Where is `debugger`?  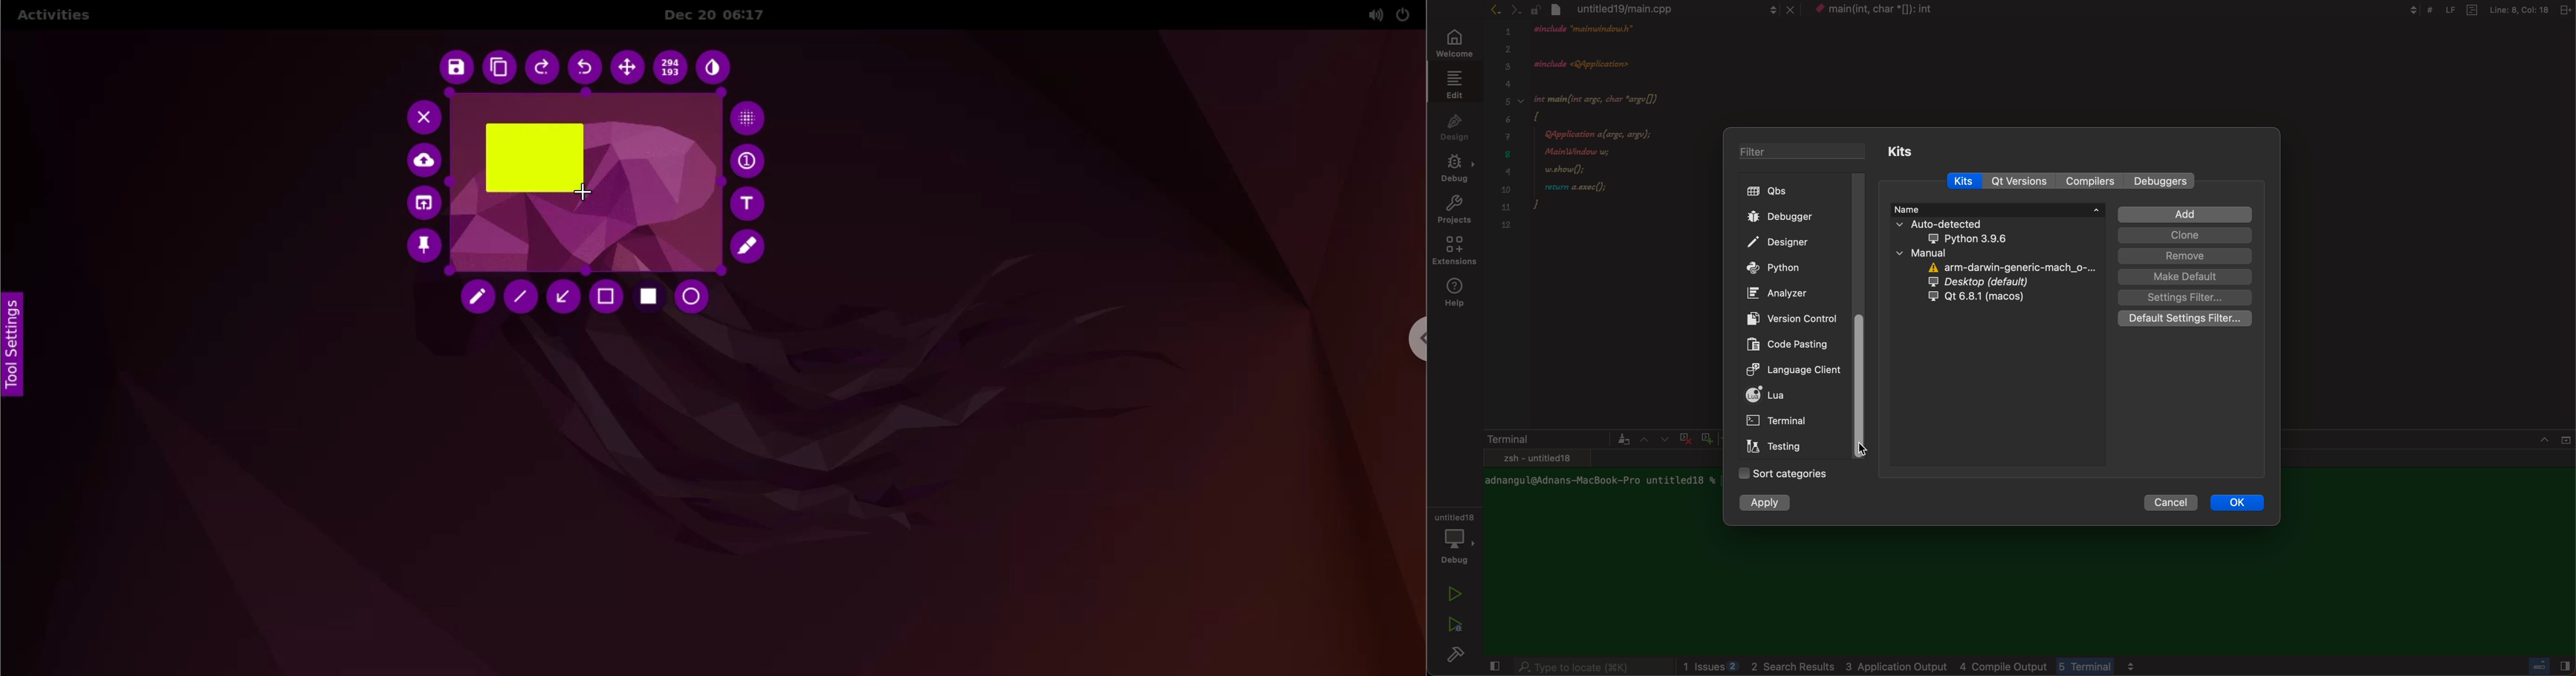
debugger is located at coordinates (1454, 537).